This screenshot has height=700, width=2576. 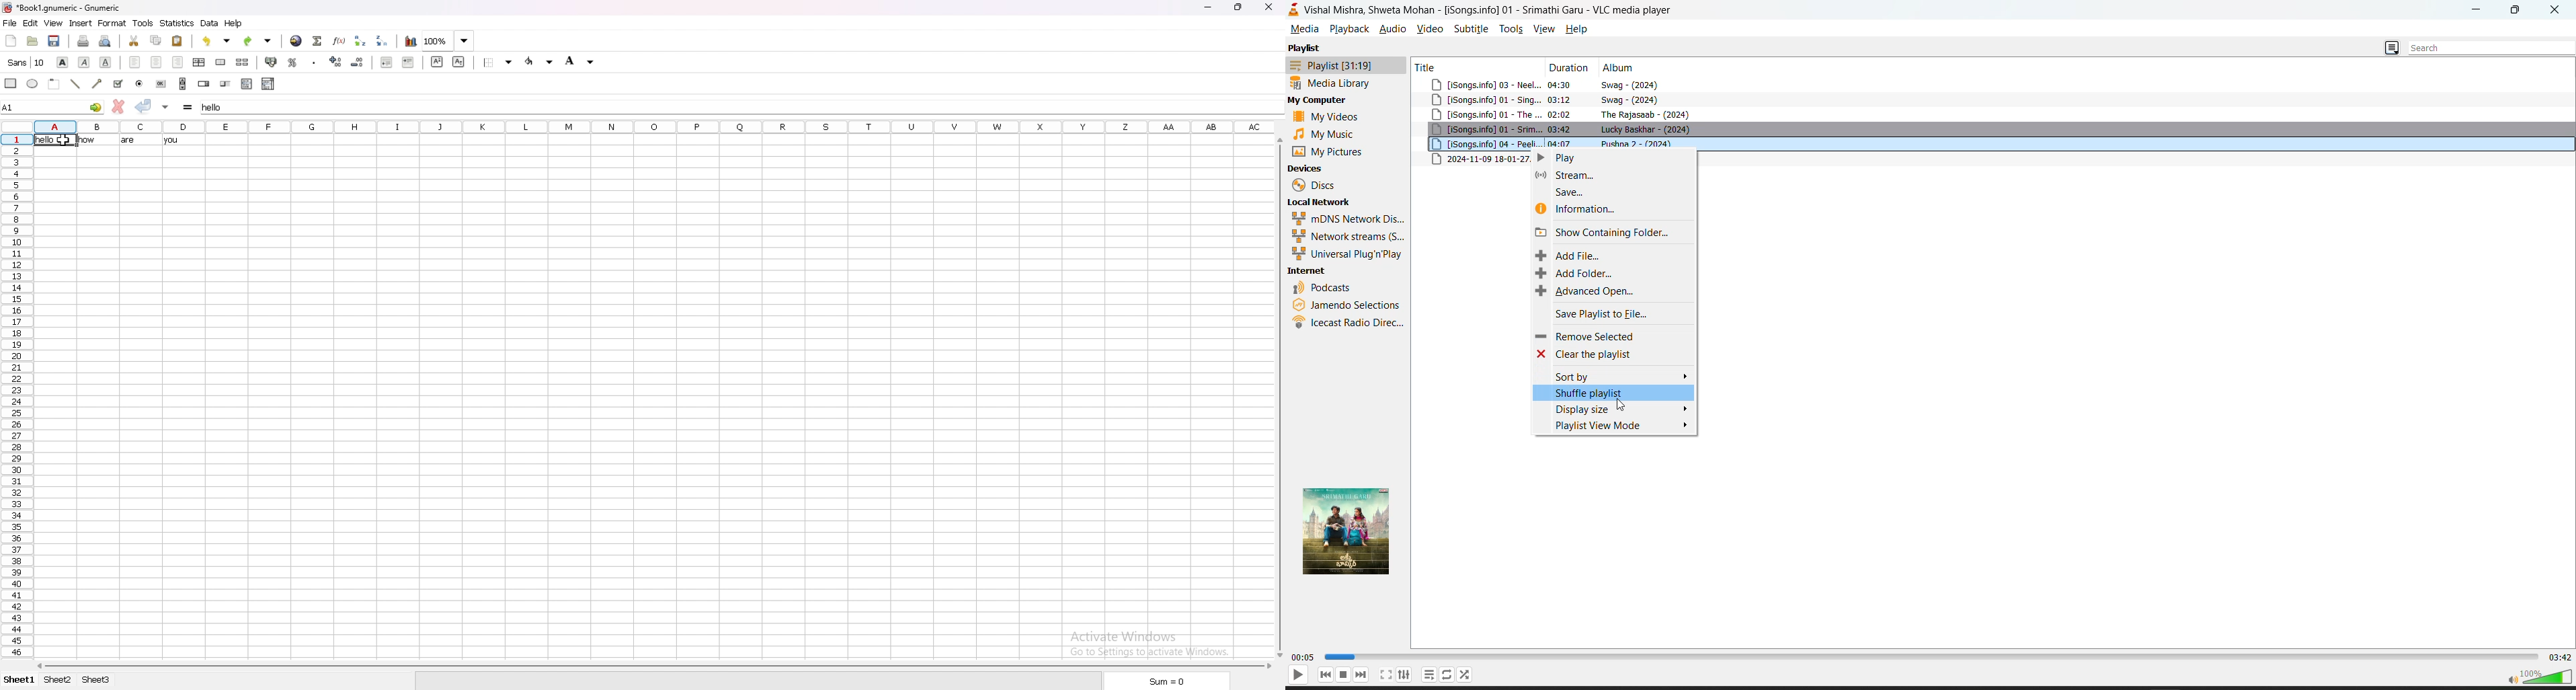 What do you see at coordinates (1623, 405) in the screenshot?
I see `cursor movement` at bounding box center [1623, 405].